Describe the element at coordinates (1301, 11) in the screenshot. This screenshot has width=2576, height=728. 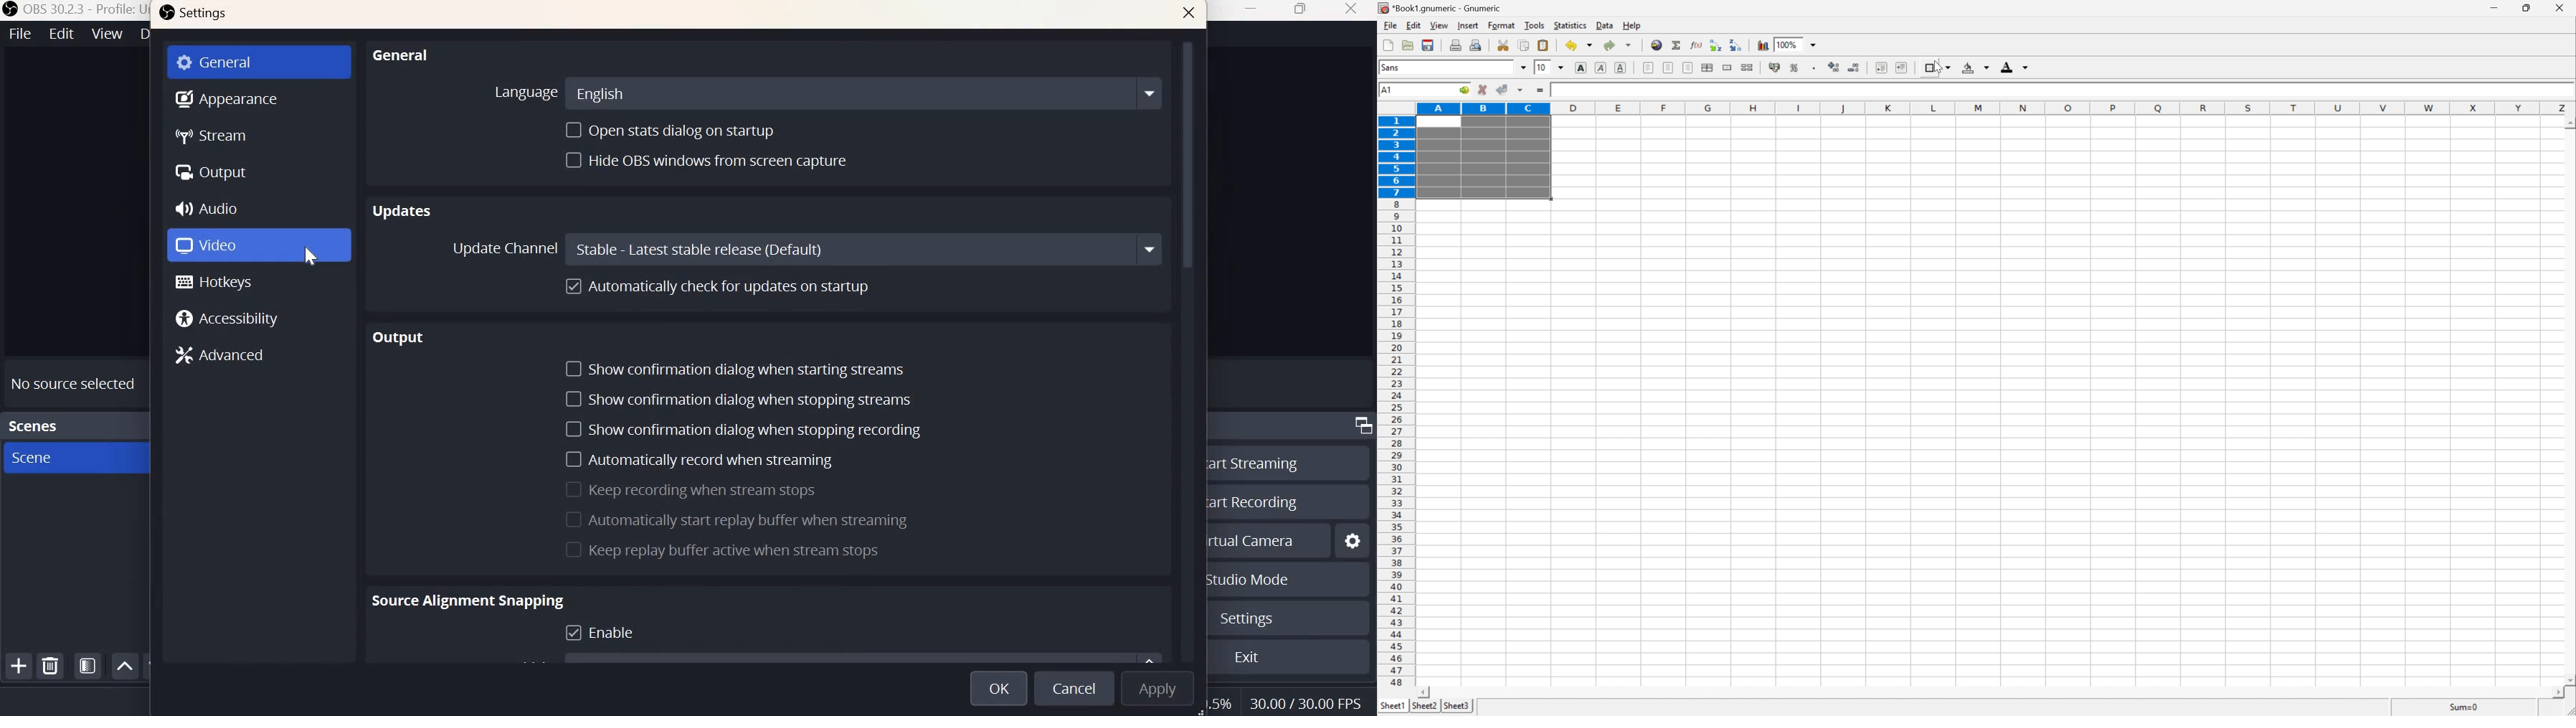
I see `Maximize` at that location.